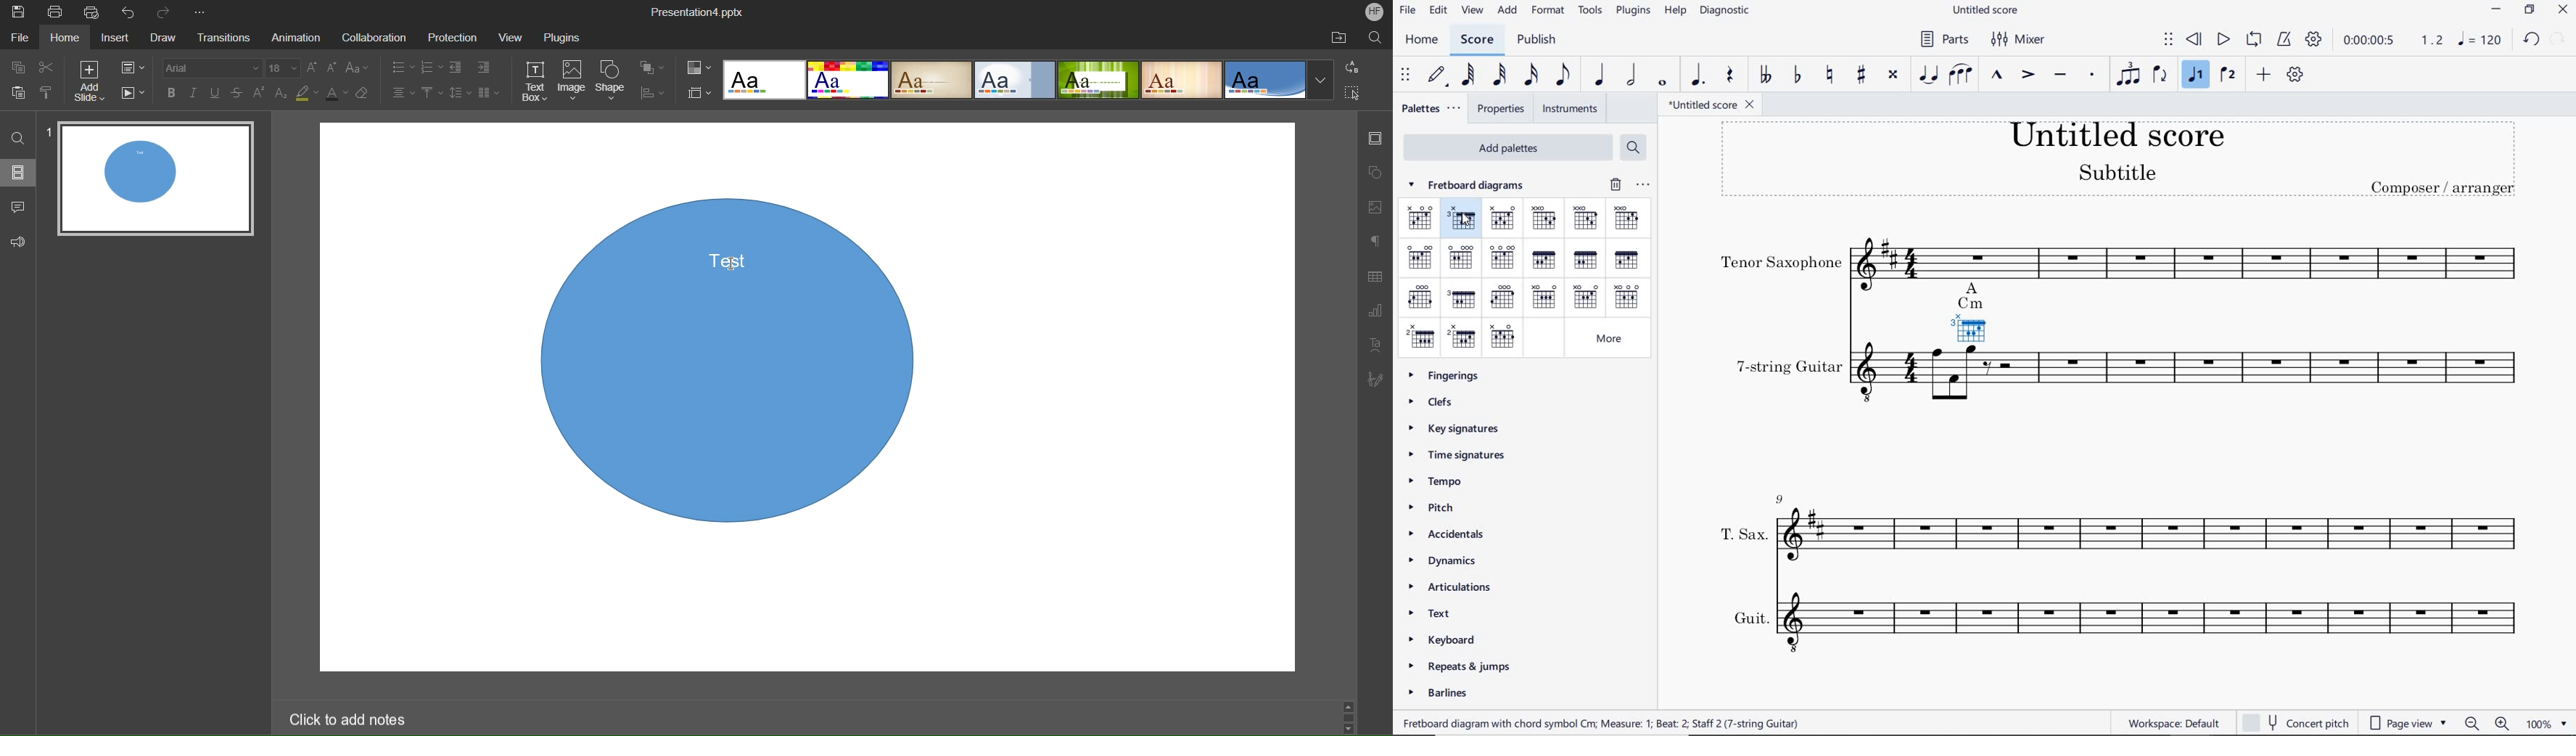  I want to click on 32ND NOTE, so click(1499, 75).